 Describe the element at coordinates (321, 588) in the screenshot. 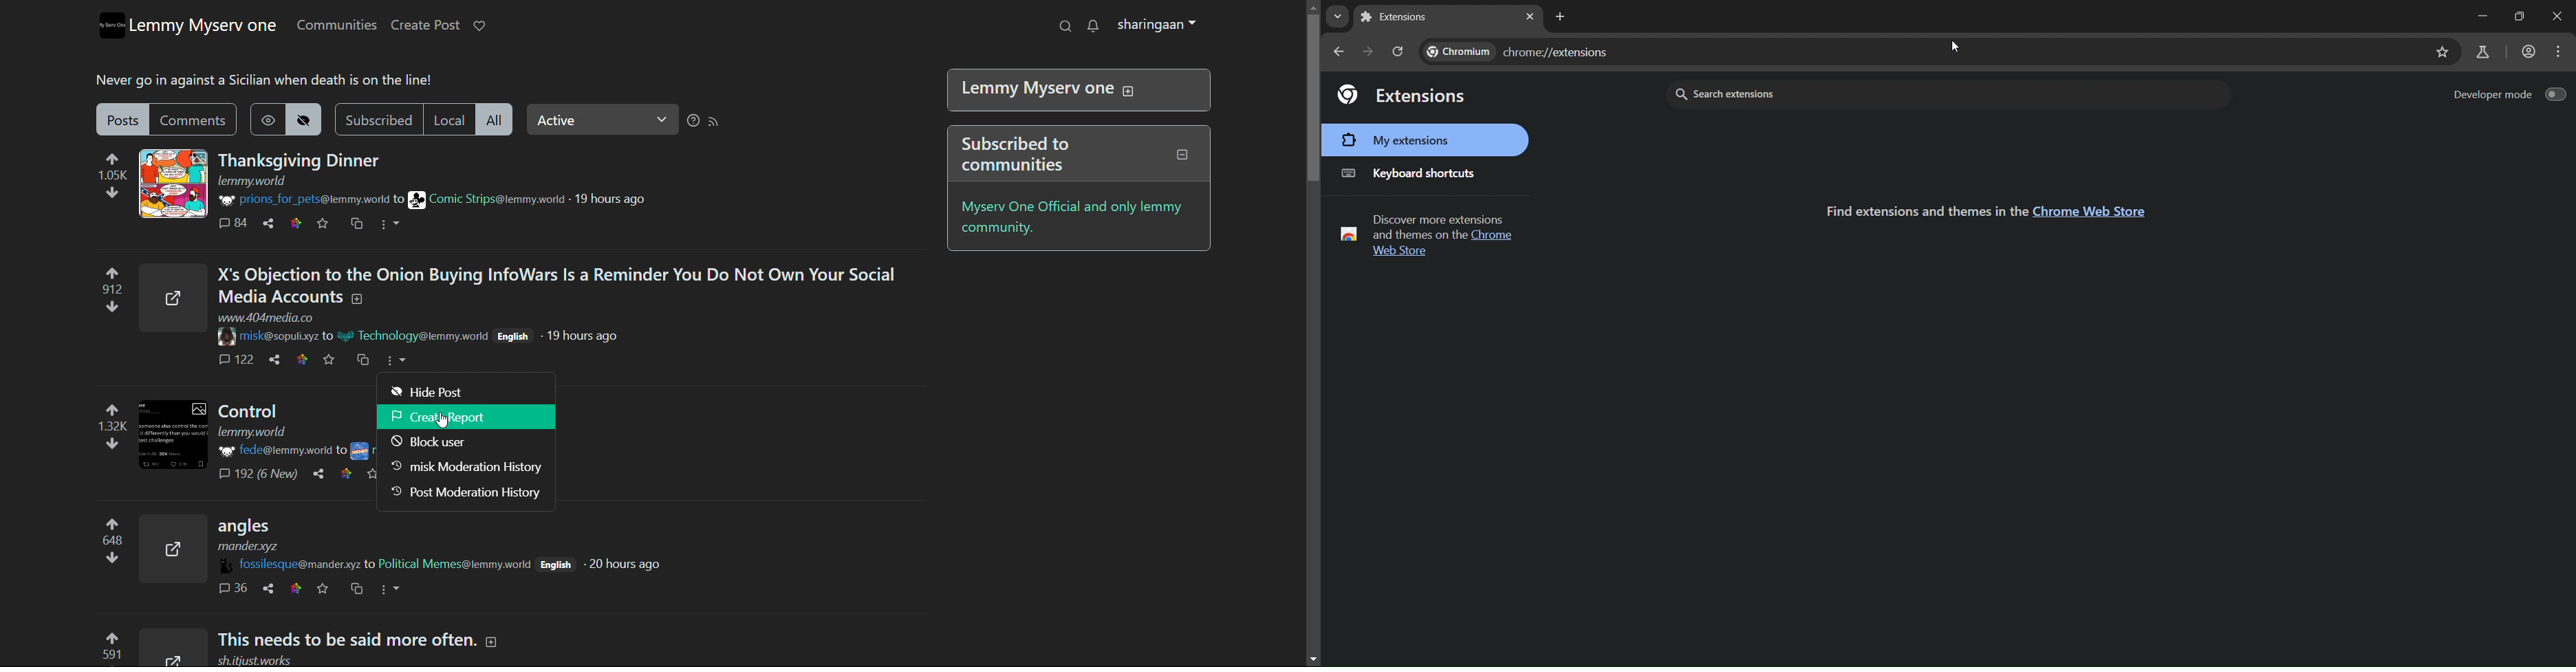

I see `favorites` at that location.